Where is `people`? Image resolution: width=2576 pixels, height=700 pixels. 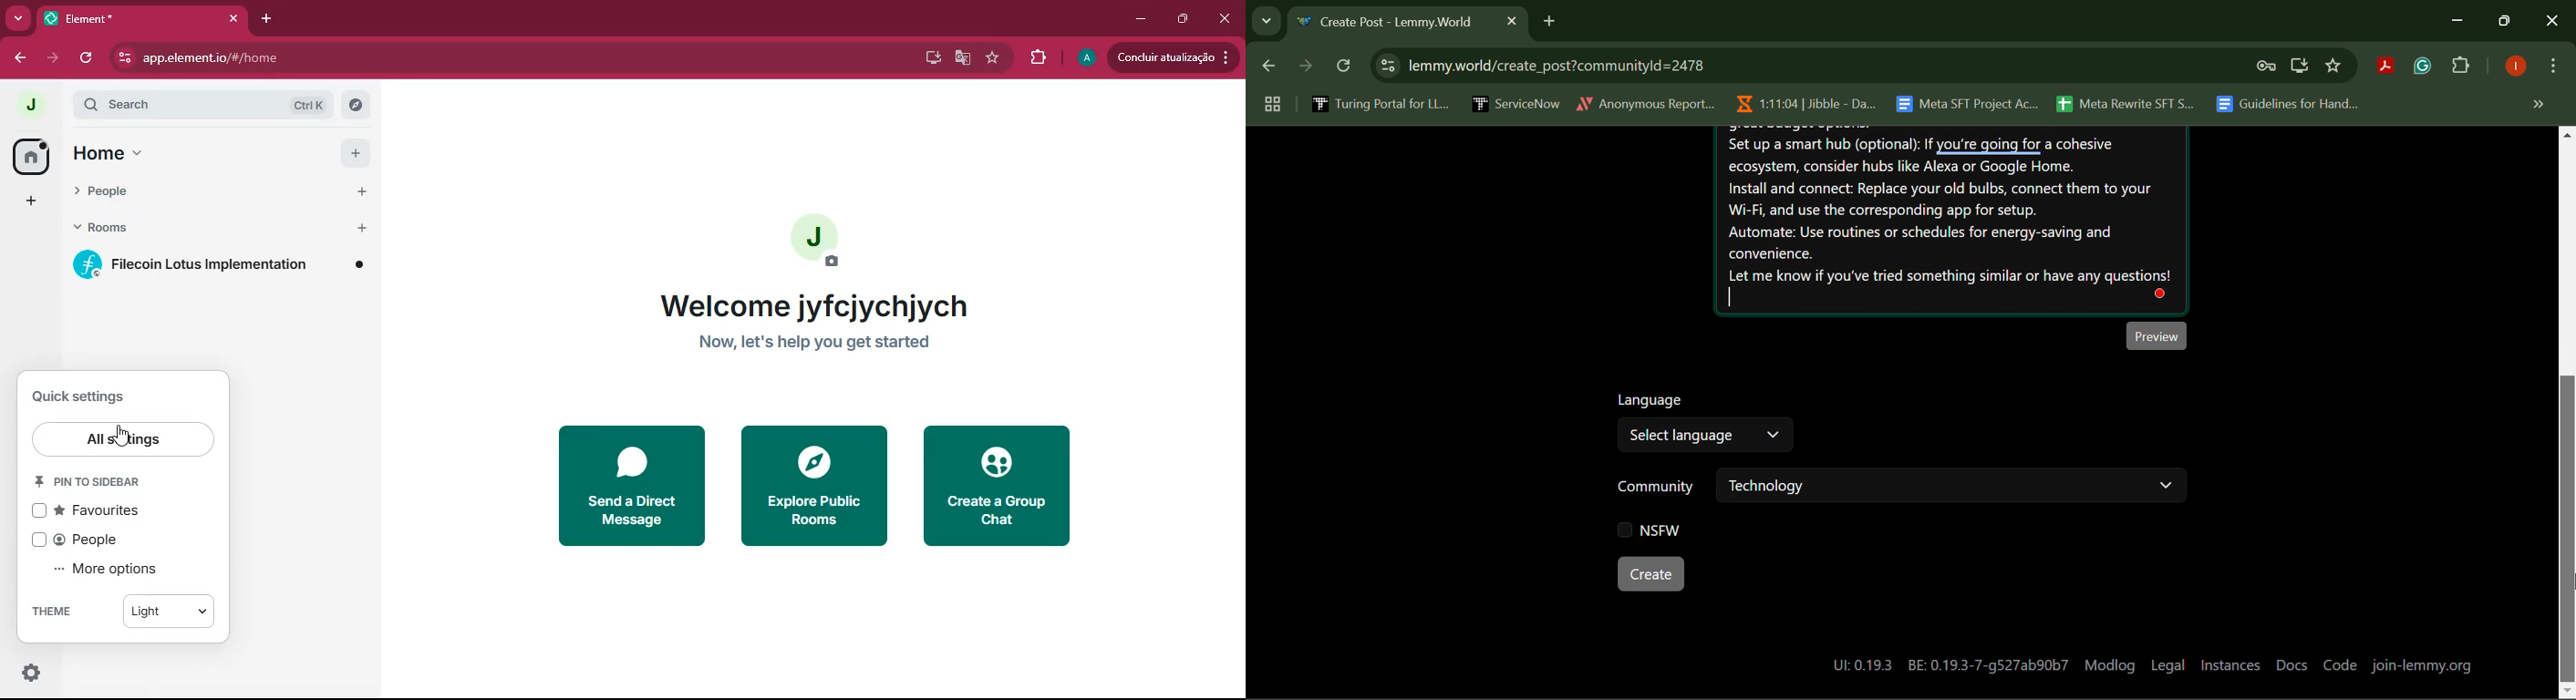 people is located at coordinates (84, 541).